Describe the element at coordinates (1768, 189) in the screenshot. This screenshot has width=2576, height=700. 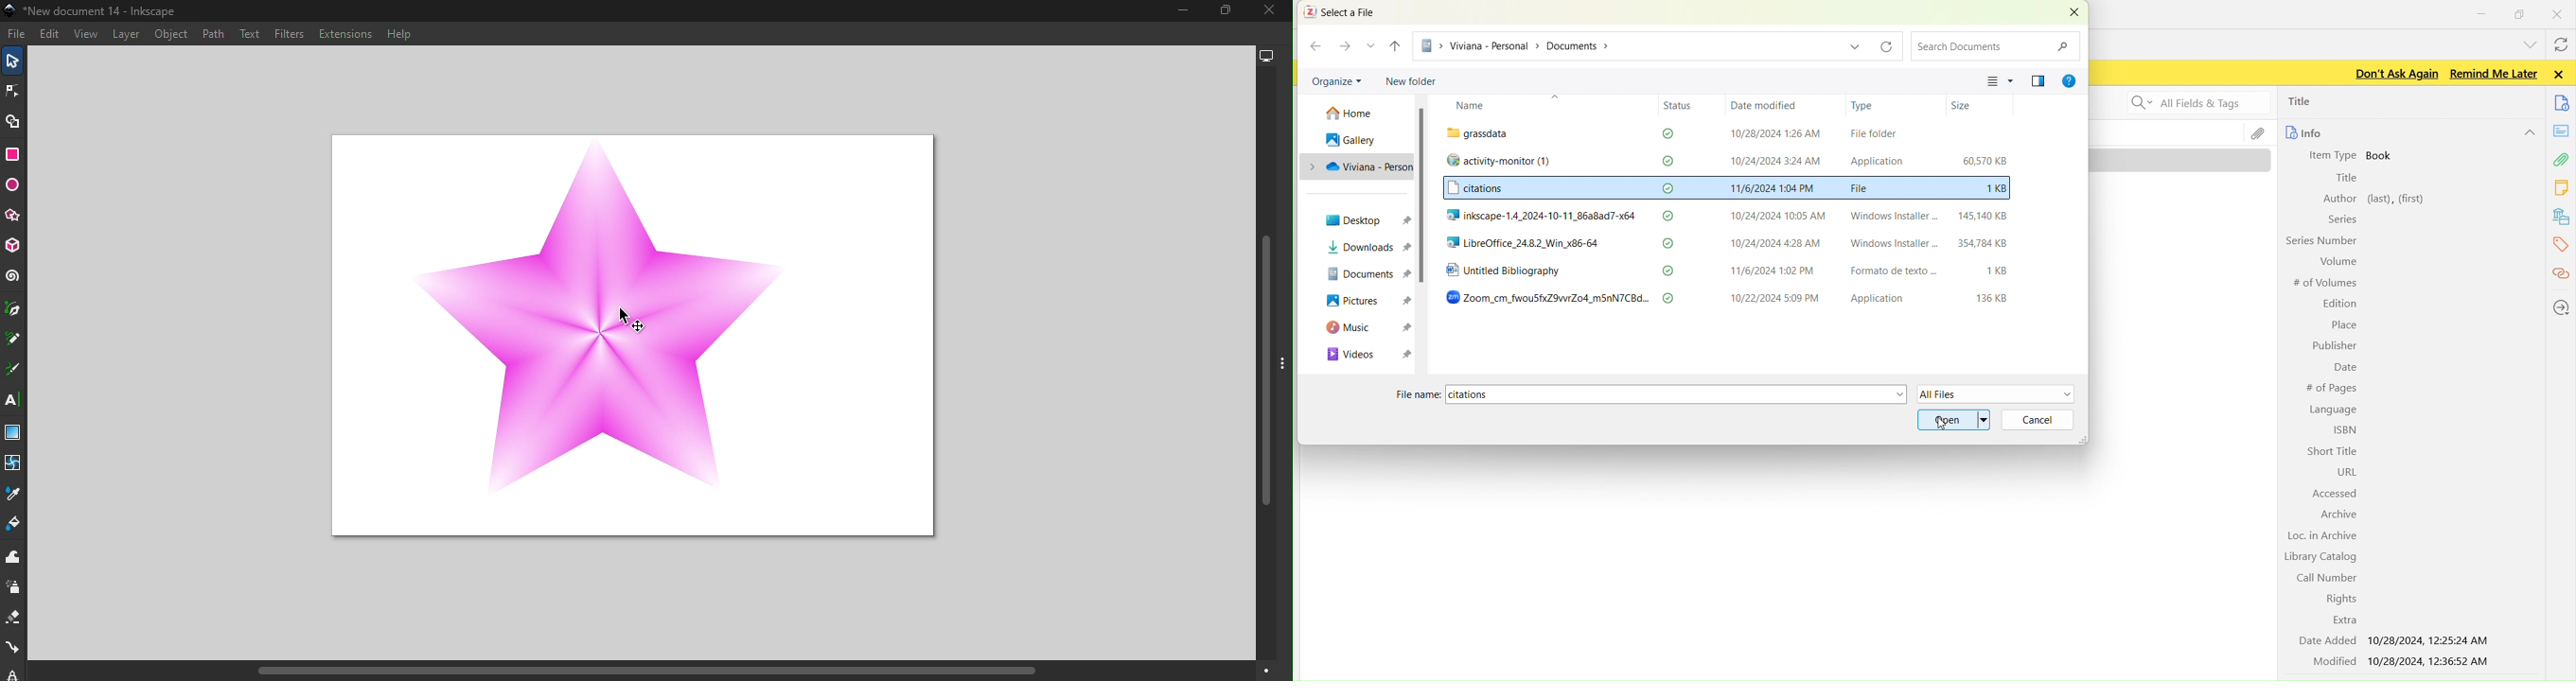
I see `11/6/2024 1:04 PM` at that location.